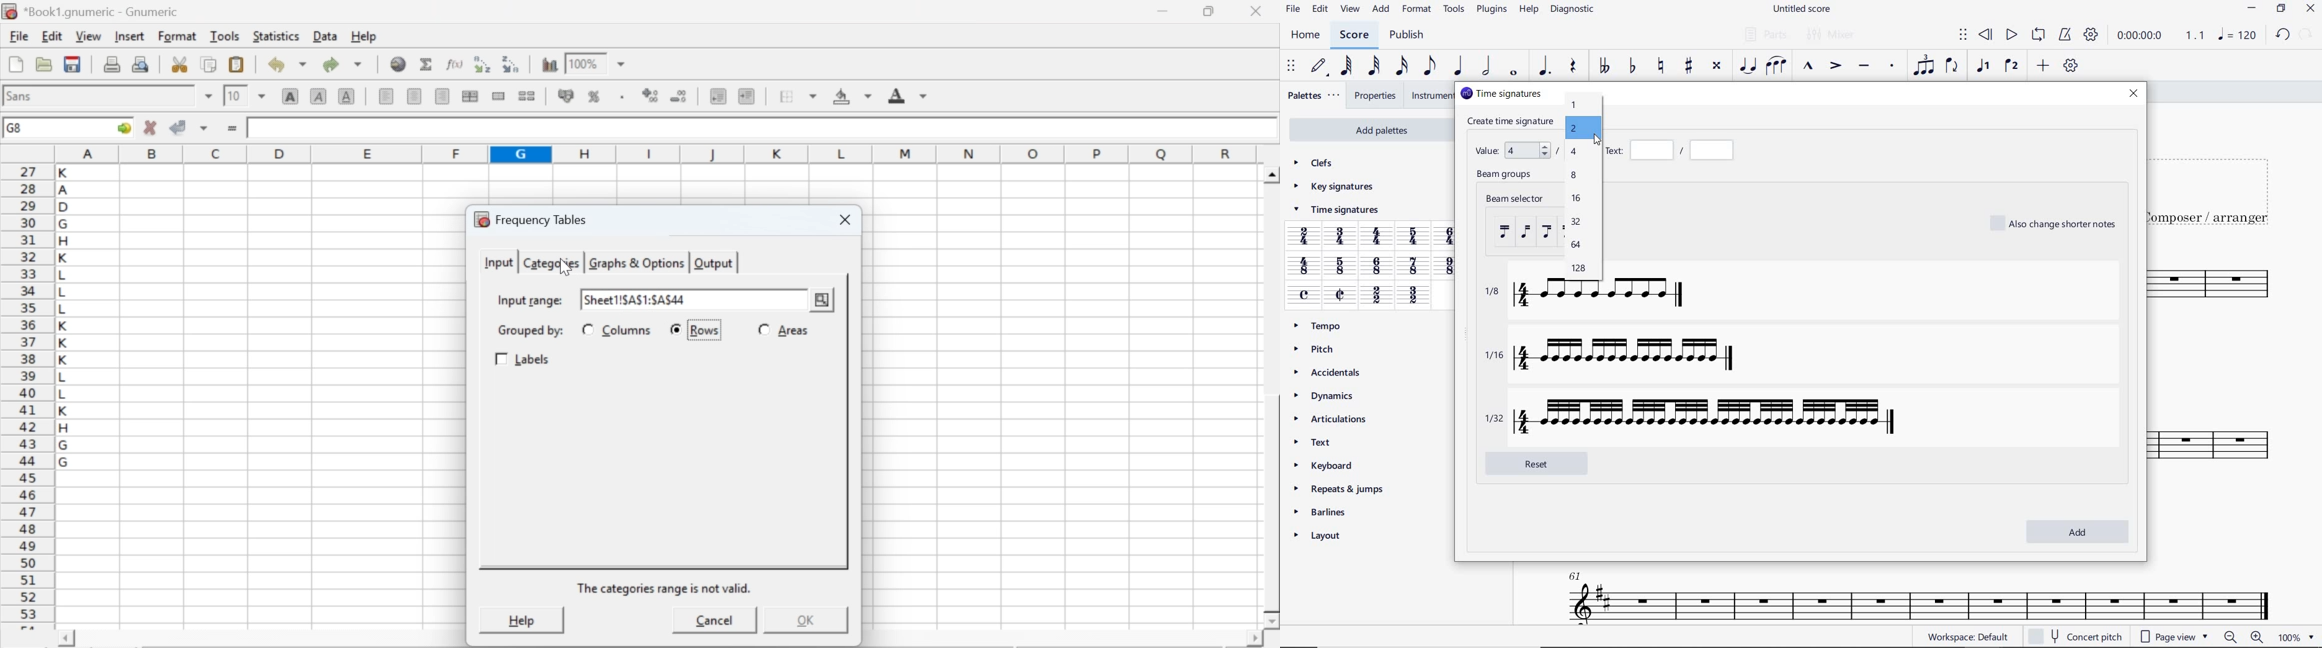 This screenshot has height=672, width=2324. I want to click on 6/8, so click(1377, 266).